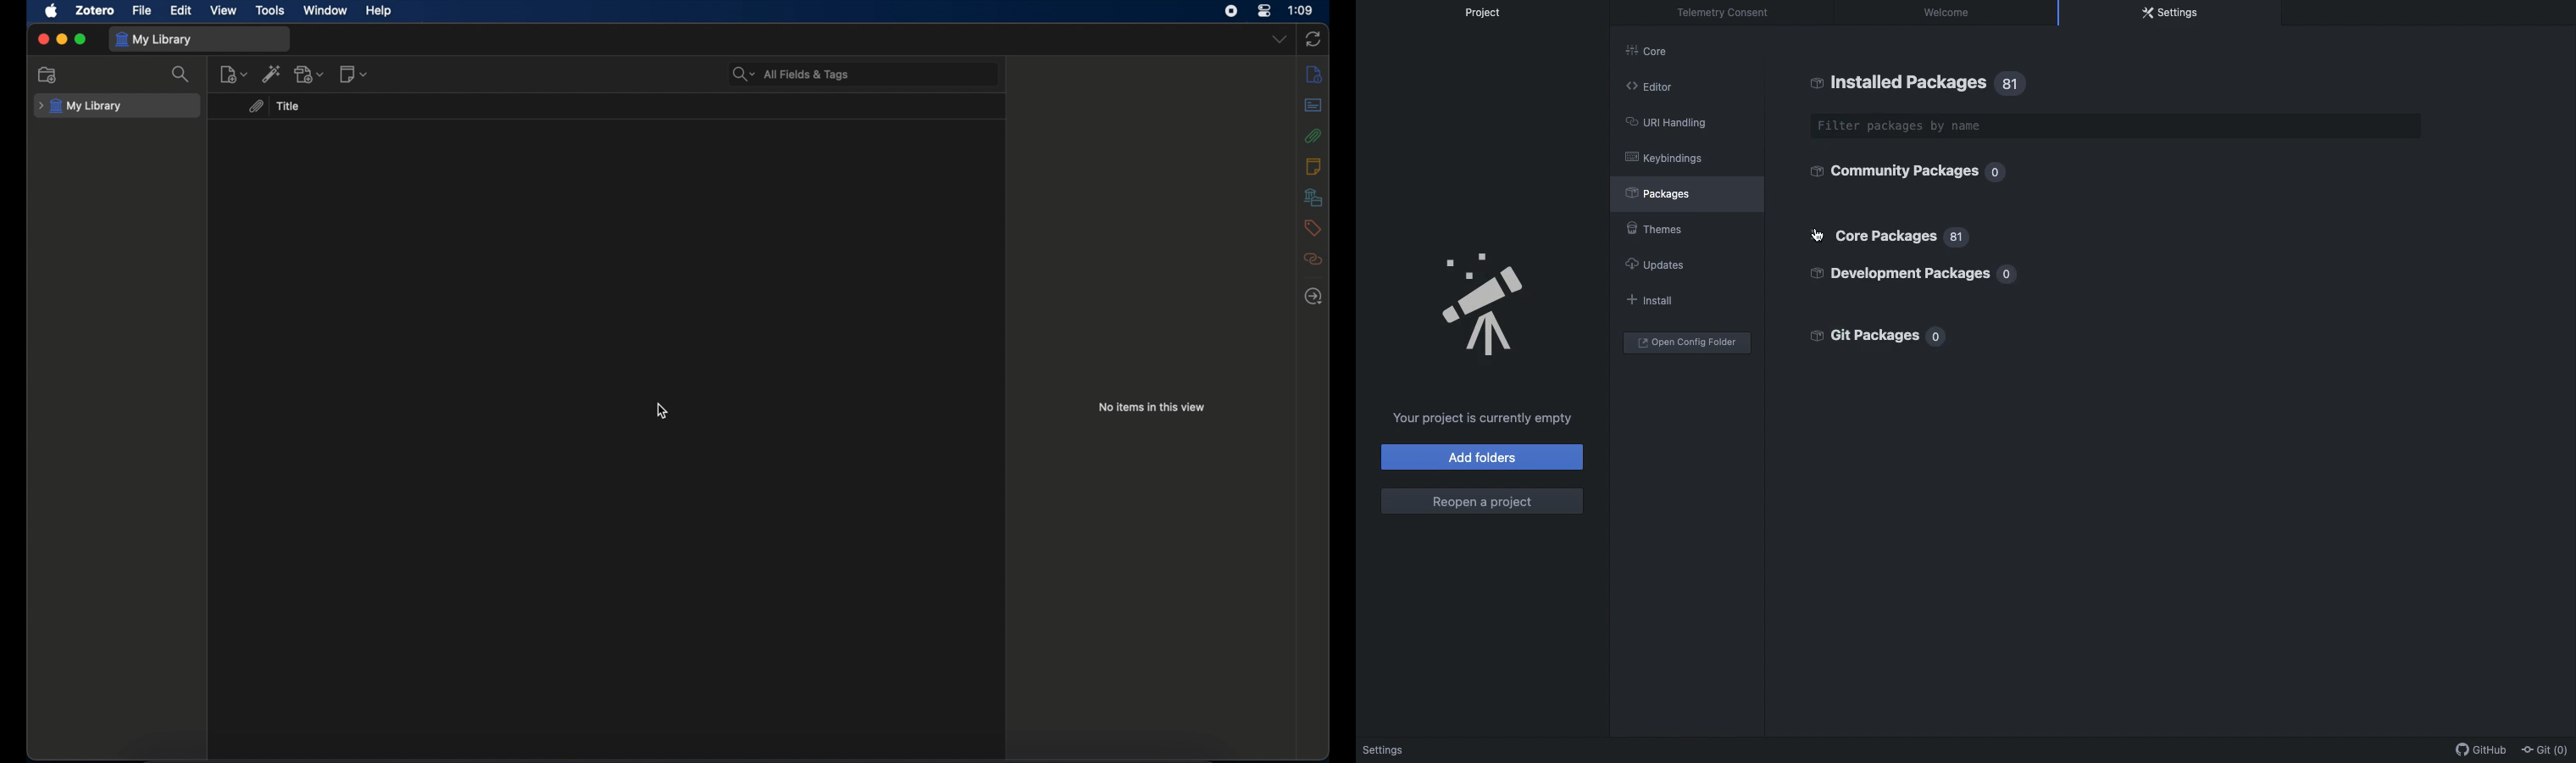 The image size is (2576, 784). What do you see at coordinates (661, 410) in the screenshot?
I see `cursor` at bounding box center [661, 410].